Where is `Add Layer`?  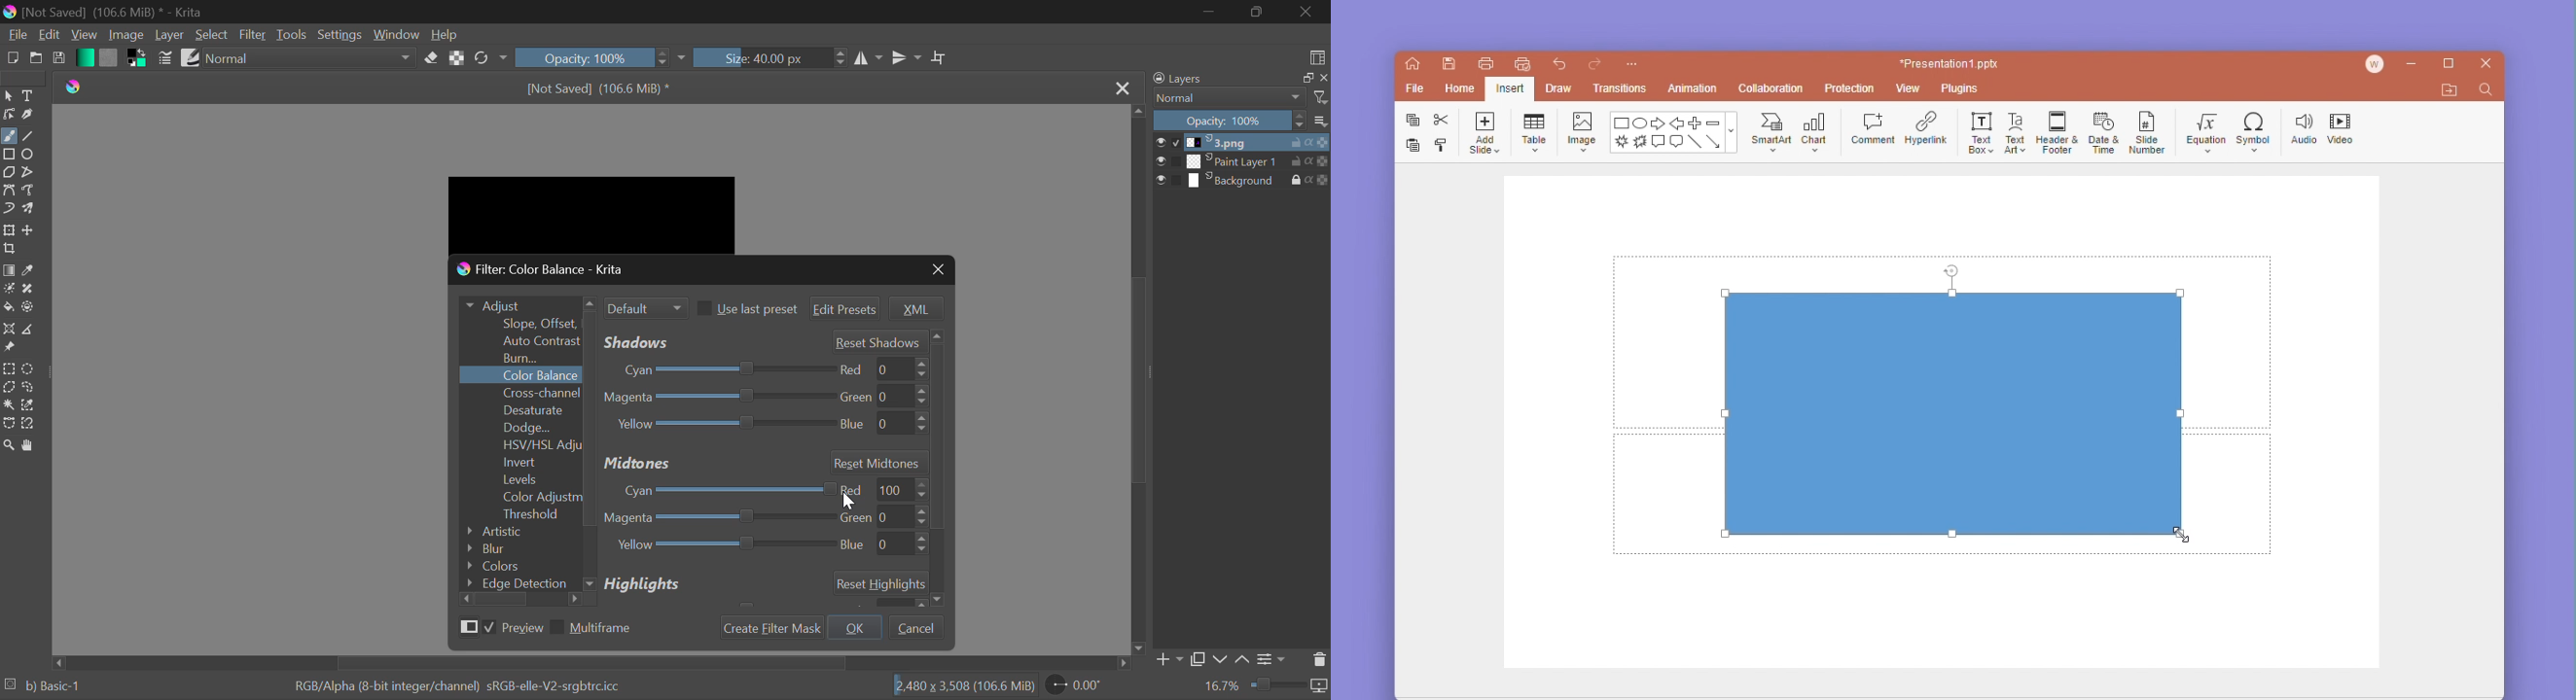 Add Layer is located at coordinates (1171, 659).